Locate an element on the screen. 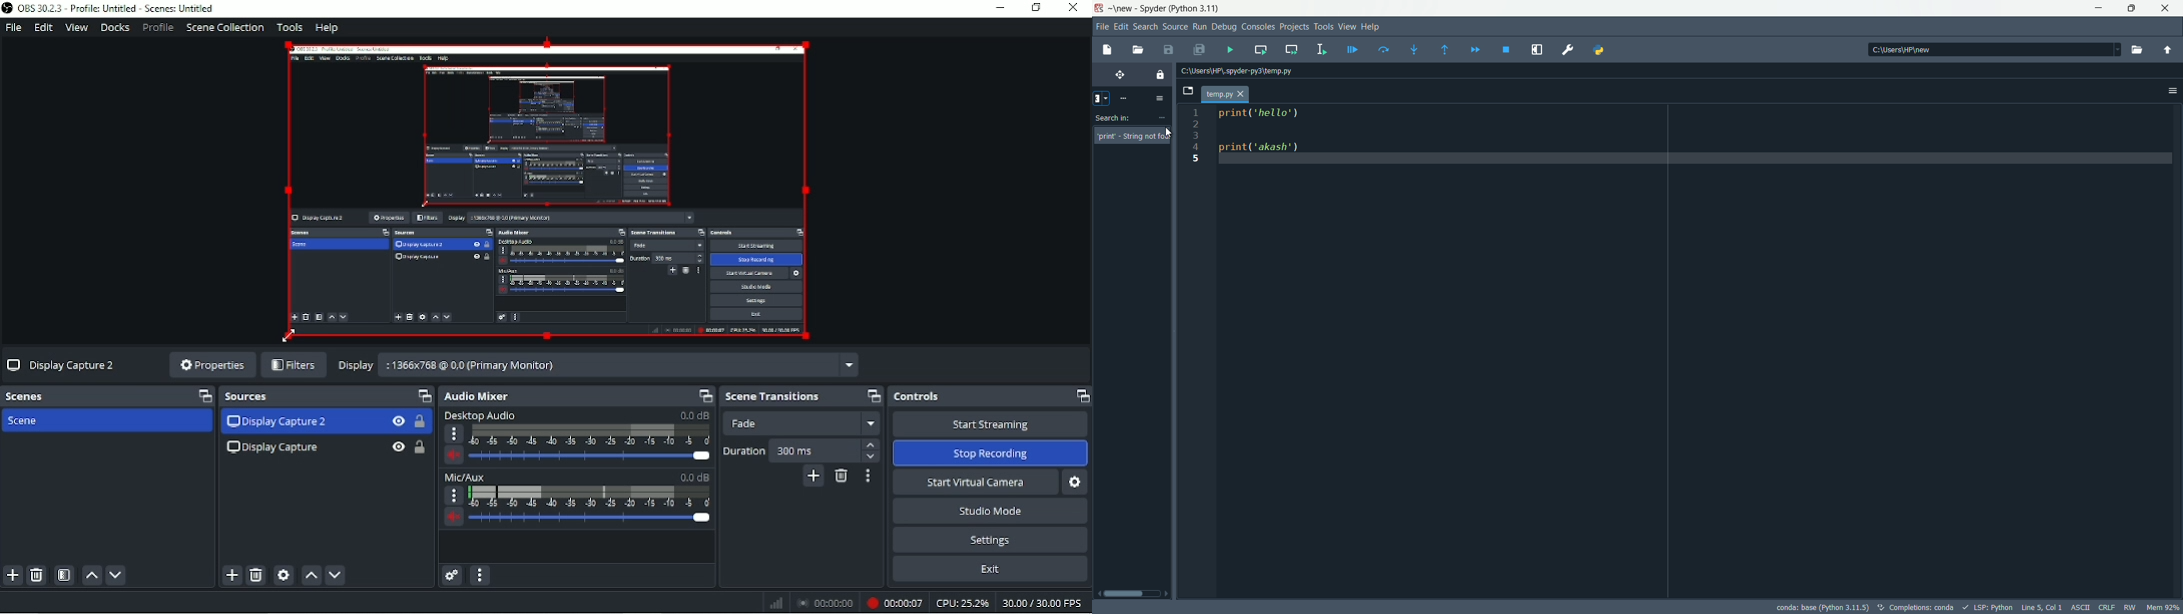  Scene is located at coordinates (107, 422).